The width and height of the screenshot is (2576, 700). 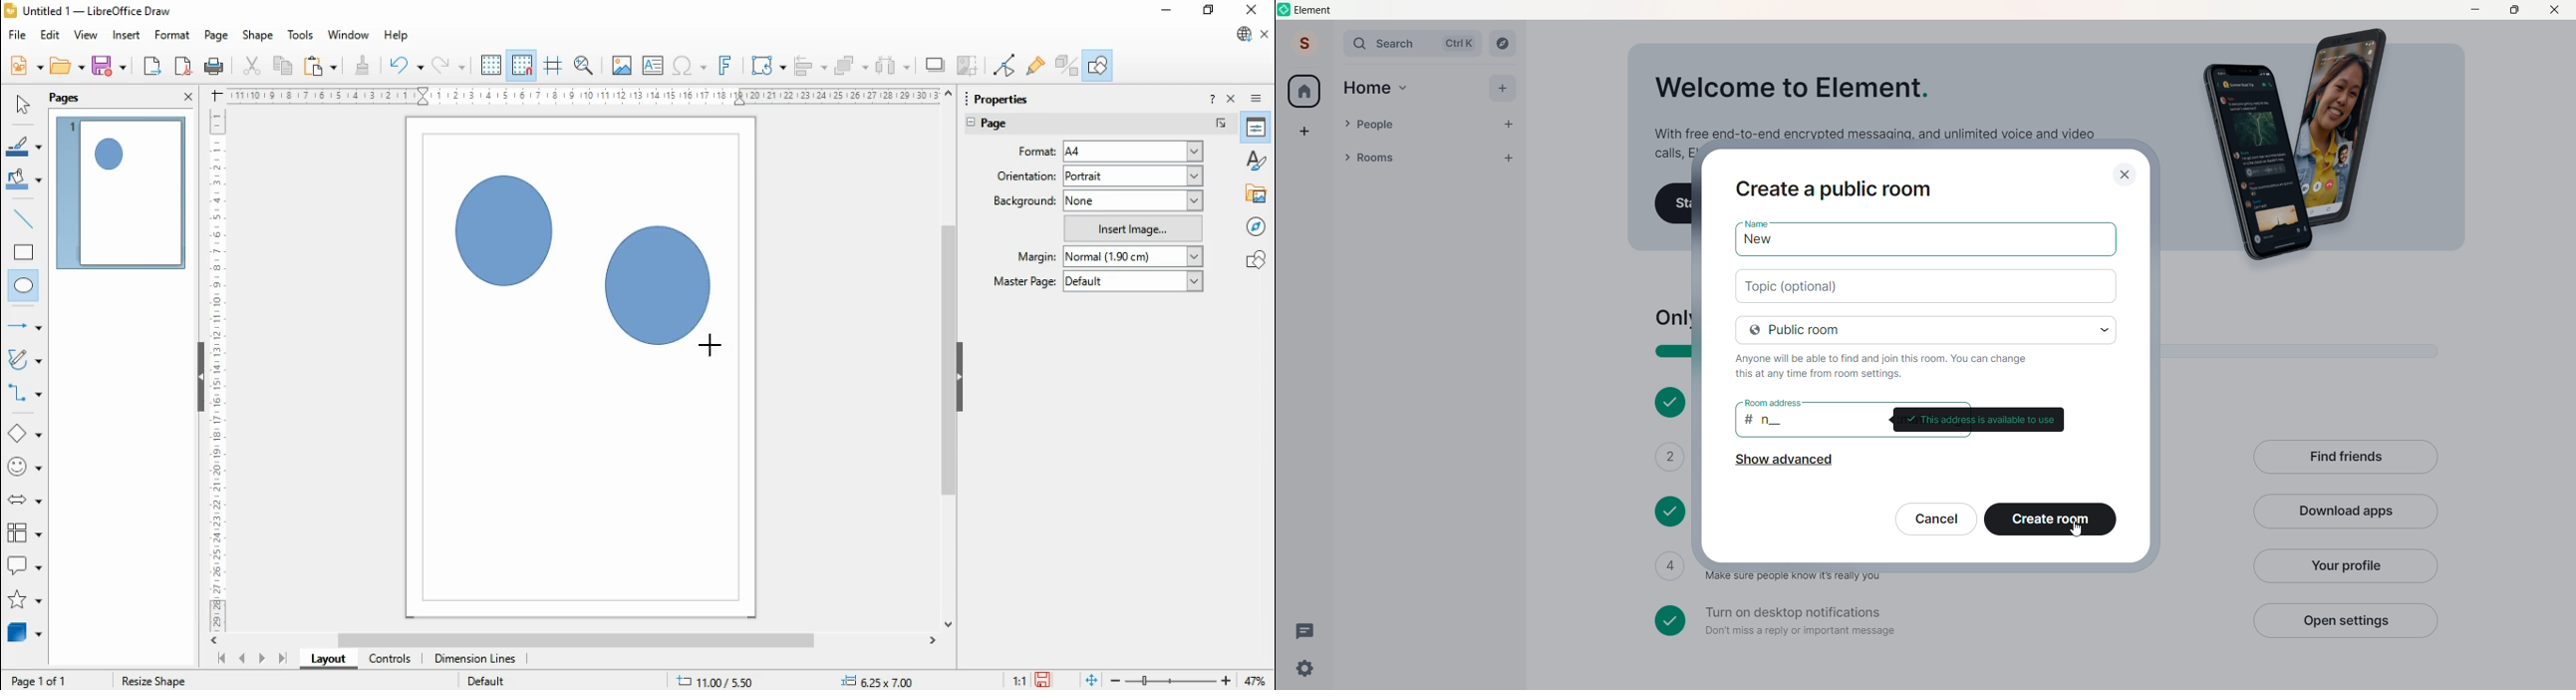 I want to click on fir page to current window, so click(x=1091, y=680).